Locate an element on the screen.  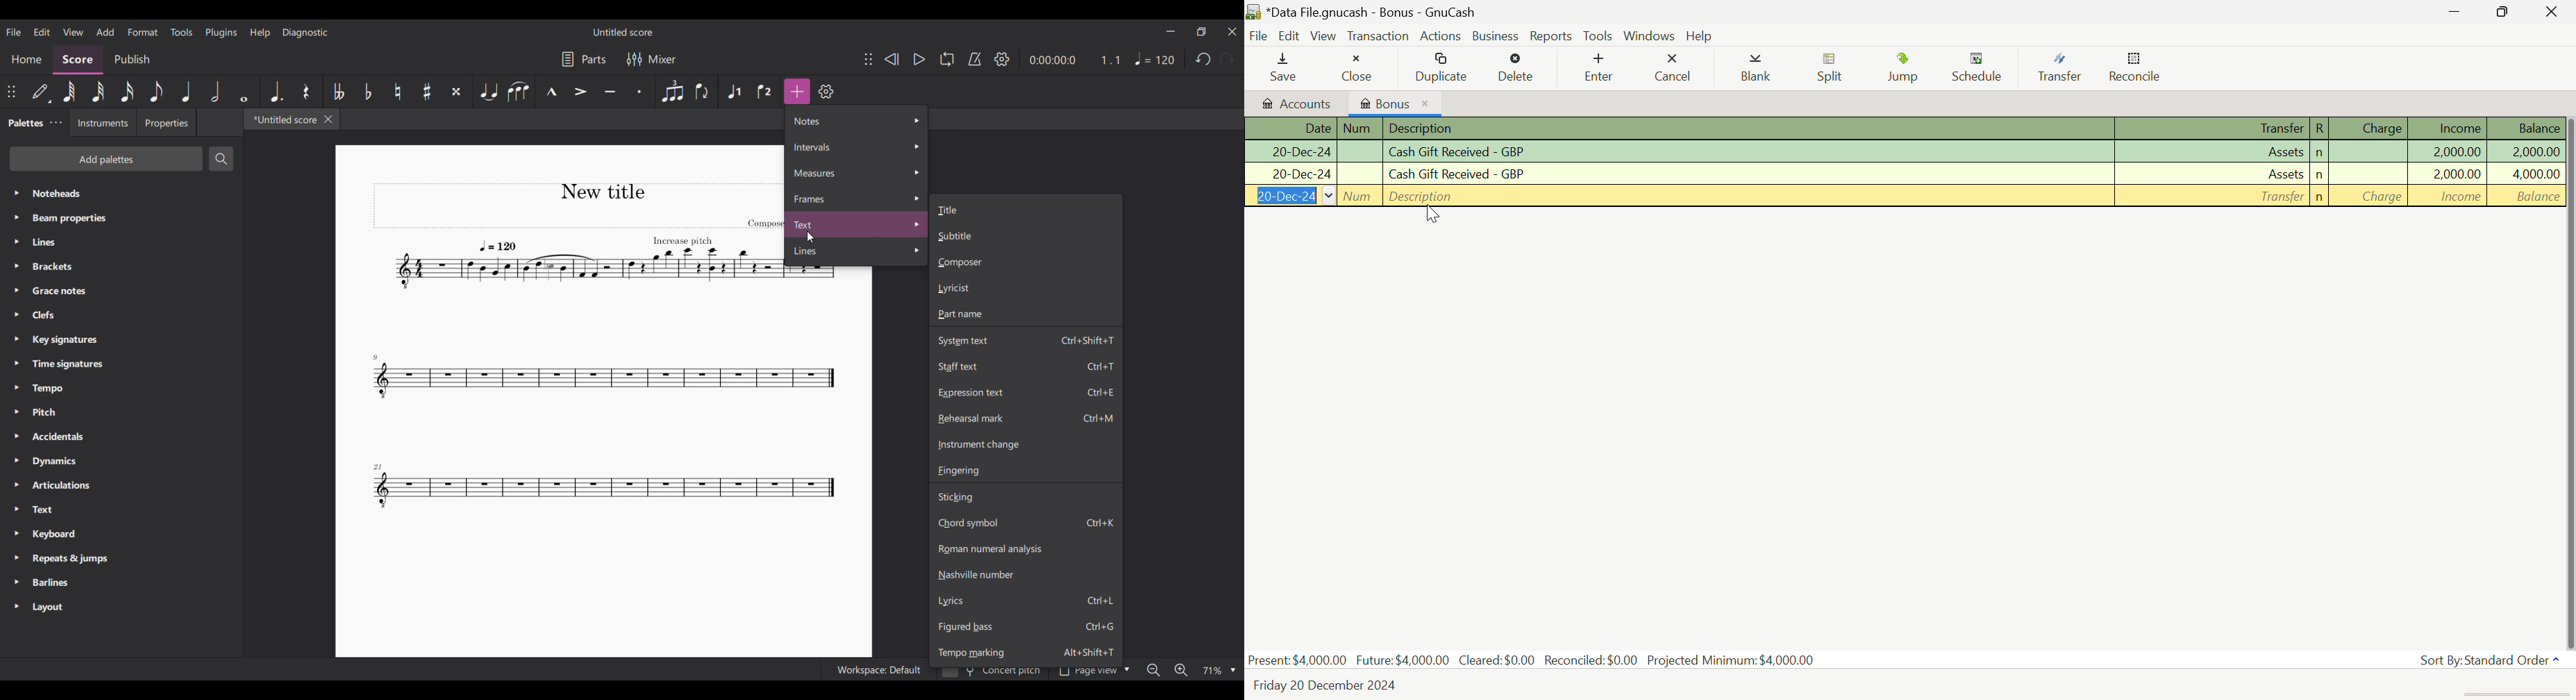
Zoom out is located at coordinates (1153, 670).